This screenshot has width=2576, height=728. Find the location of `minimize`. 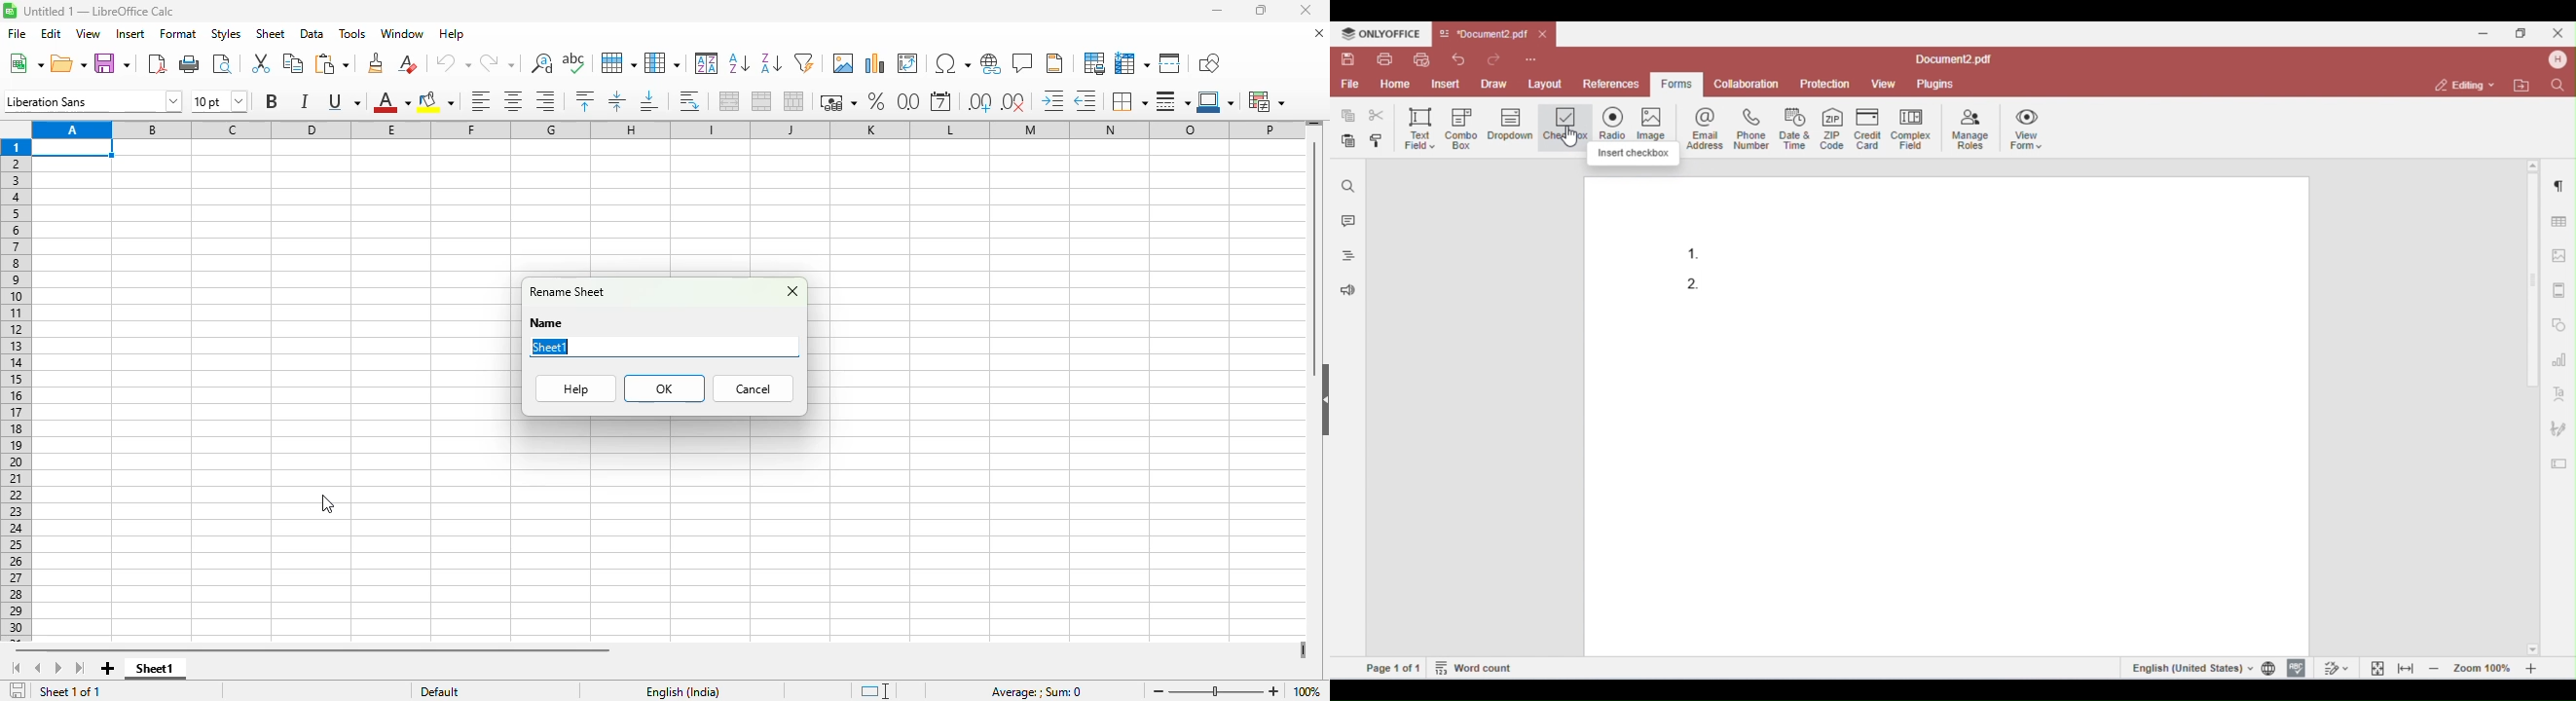

minimize is located at coordinates (1215, 11).